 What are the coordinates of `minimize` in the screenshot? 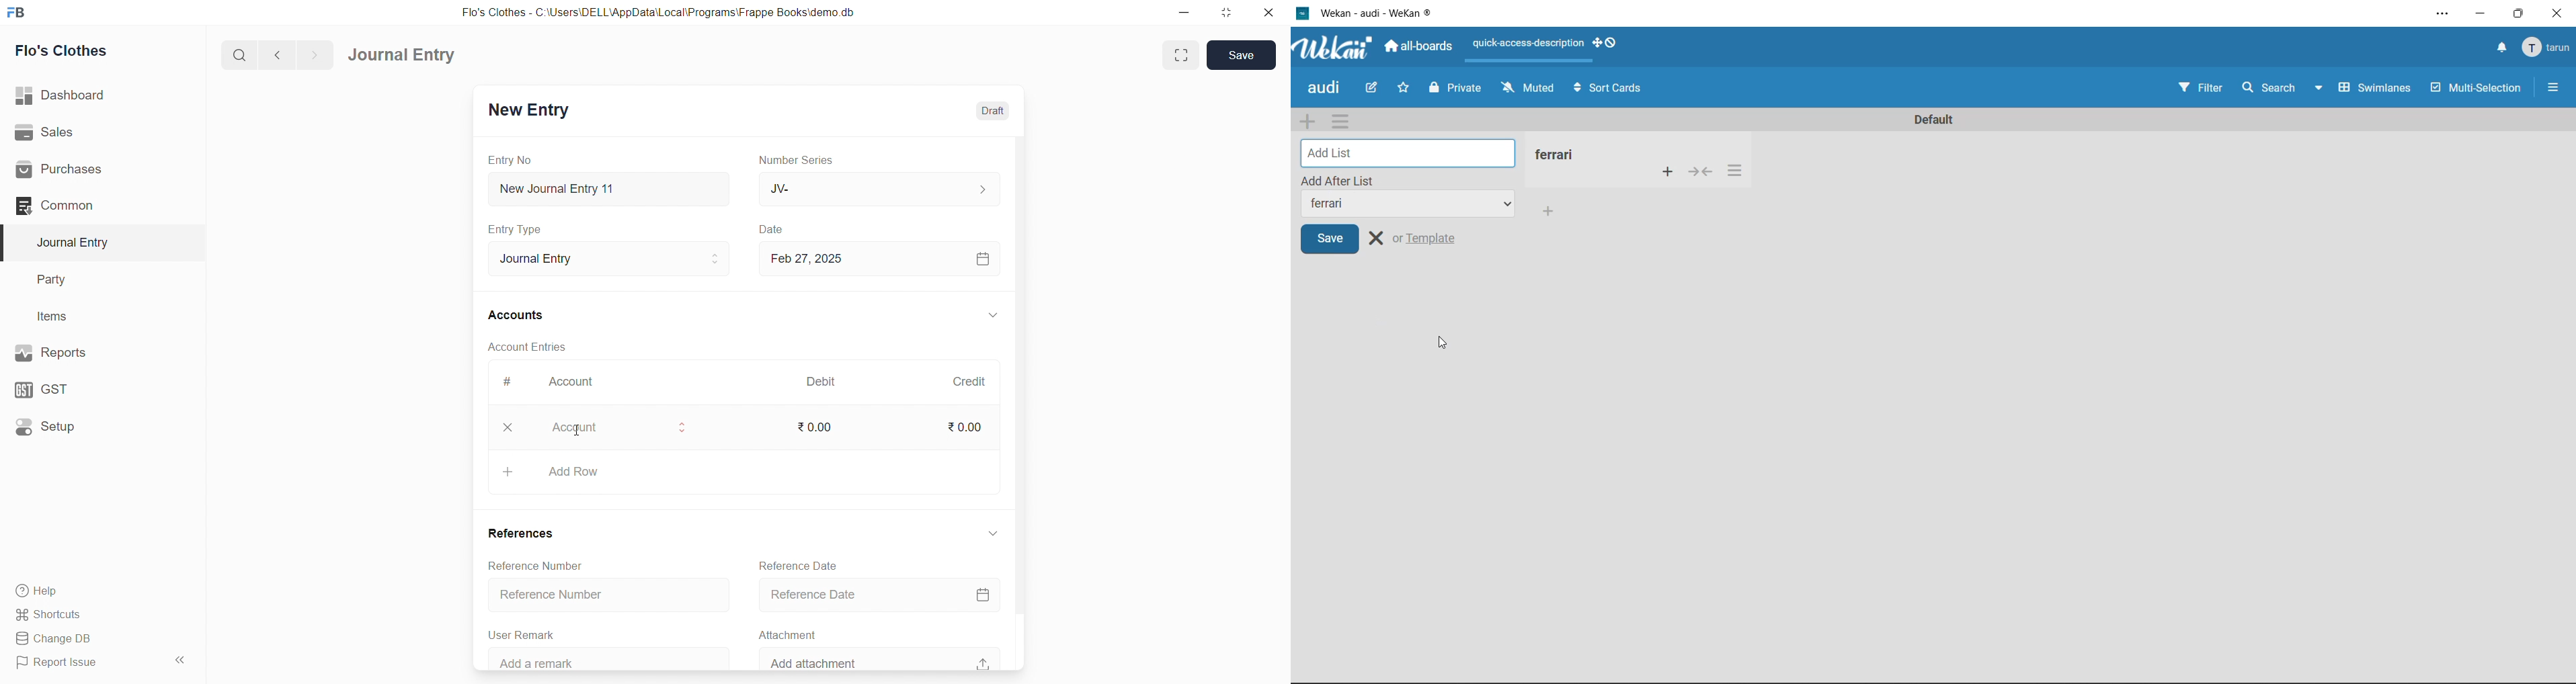 It's located at (2480, 13).